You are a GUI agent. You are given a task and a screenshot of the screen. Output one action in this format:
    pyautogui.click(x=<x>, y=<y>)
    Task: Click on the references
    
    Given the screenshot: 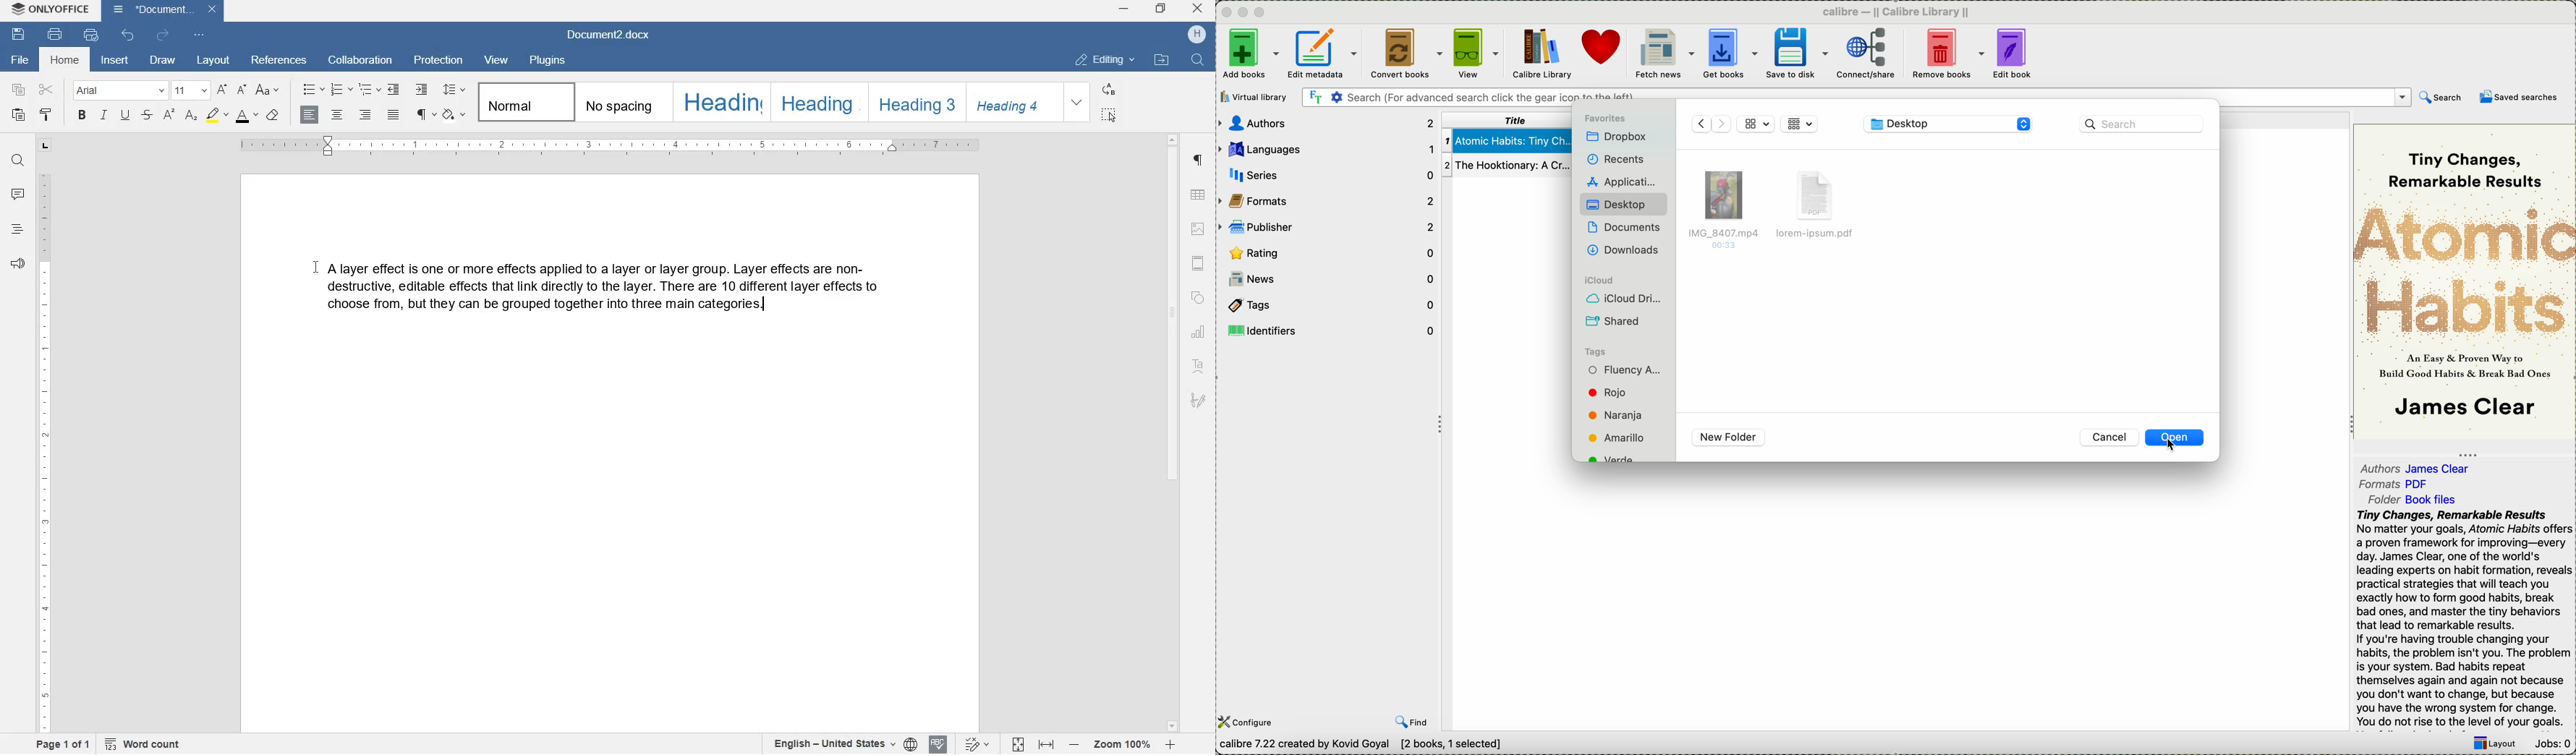 What is the action you would take?
    pyautogui.click(x=279, y=61)
    